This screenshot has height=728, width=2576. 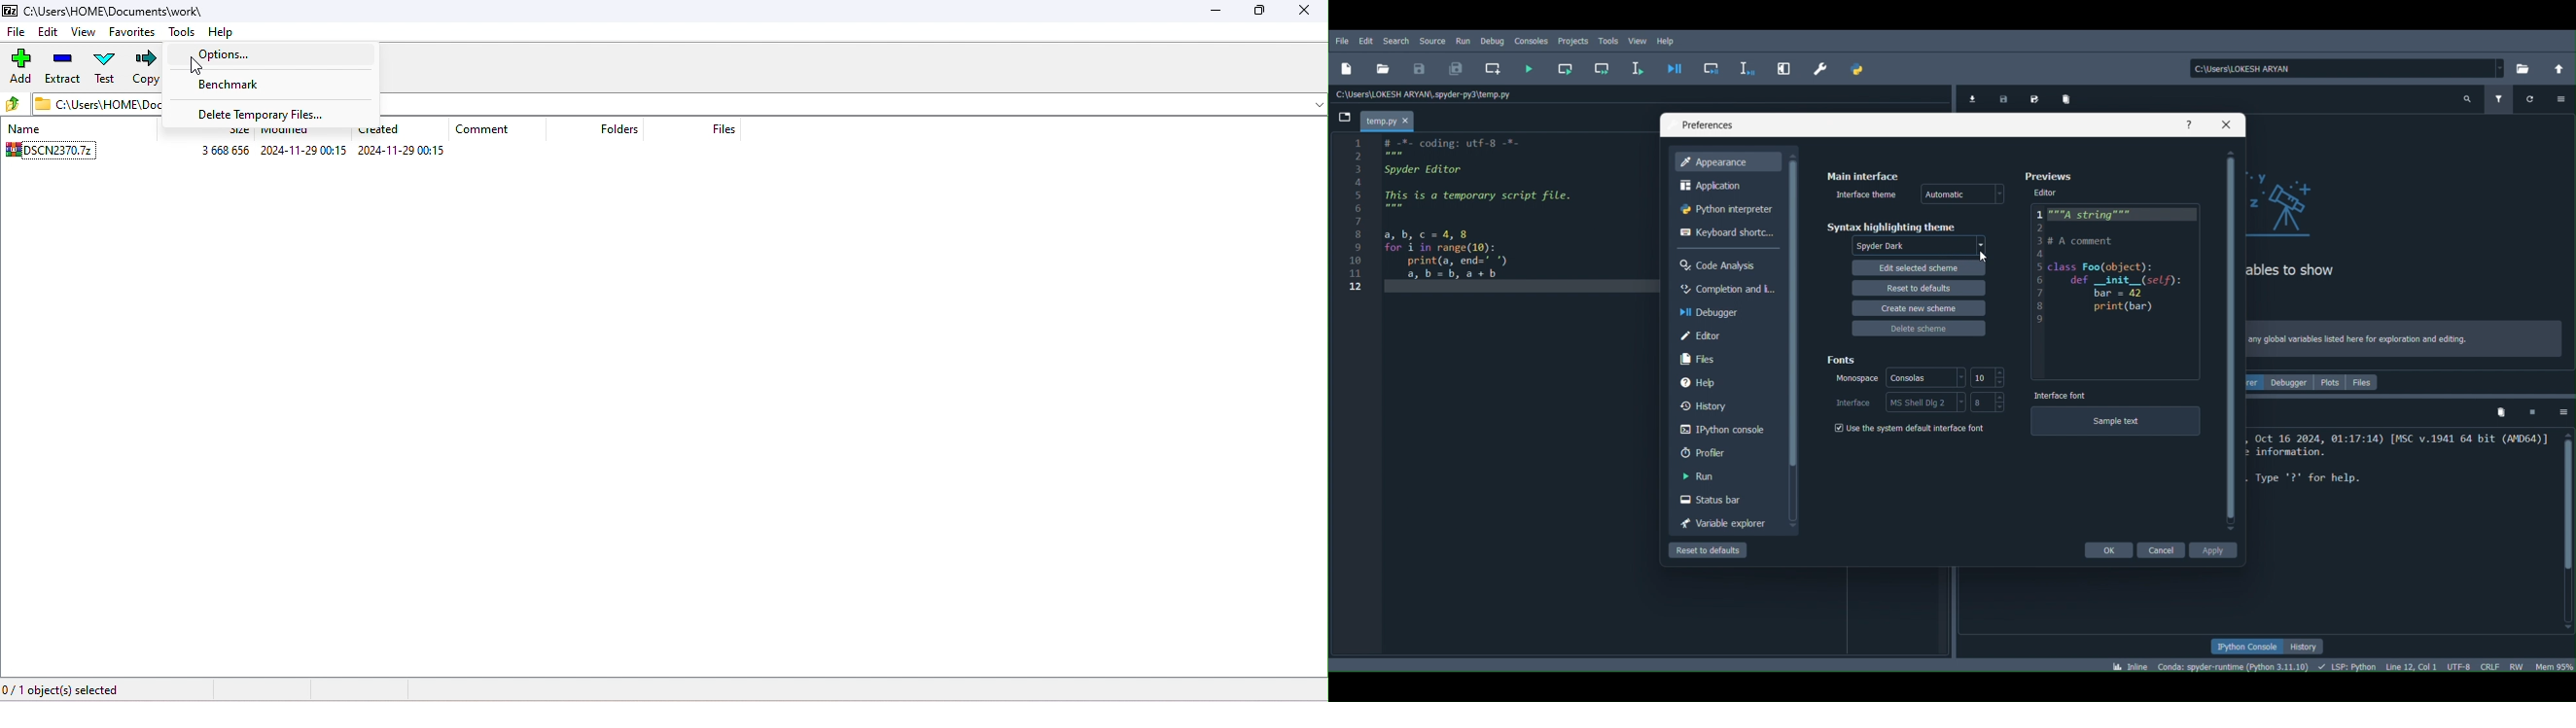 What do you see at coordinates (17, 33) in the screenshot?
I see `file` at bounding box center [17, 33].